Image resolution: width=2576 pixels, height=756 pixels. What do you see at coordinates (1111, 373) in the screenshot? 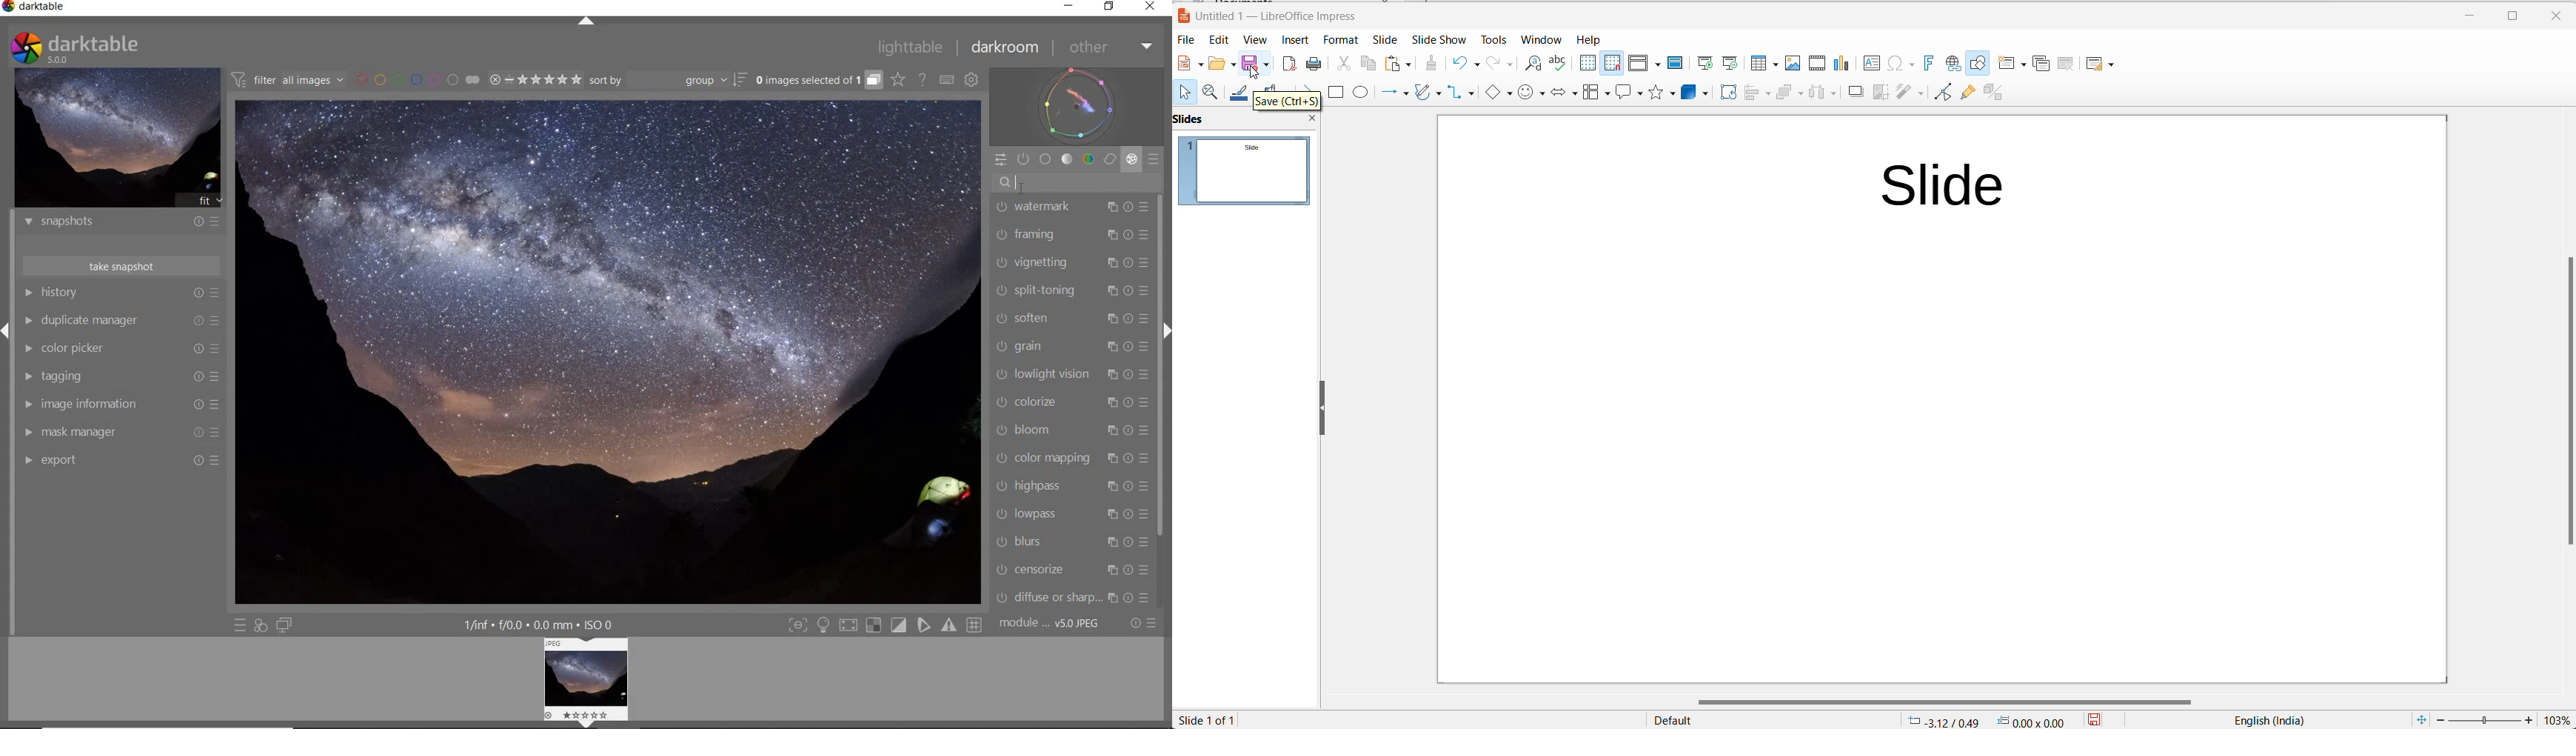
I see `multiple instance actions` at bounding box center [1111, 373].